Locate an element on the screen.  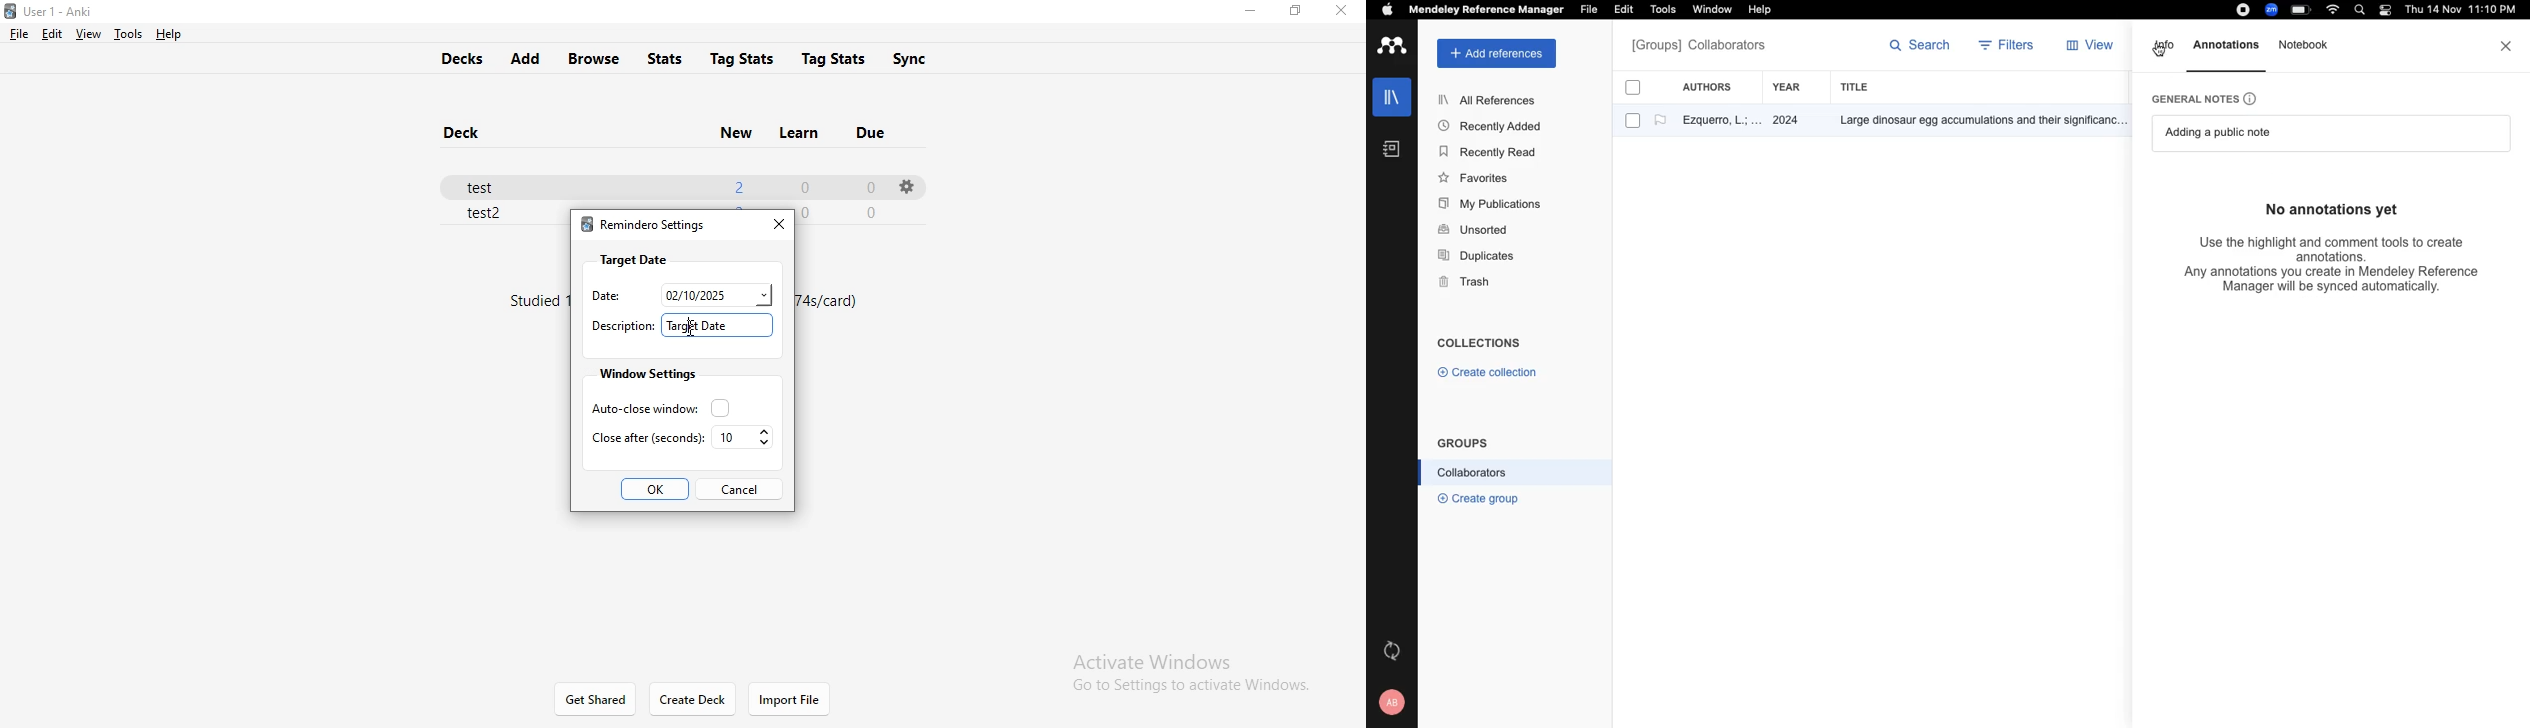
deck is located at coordinates (467, 134).